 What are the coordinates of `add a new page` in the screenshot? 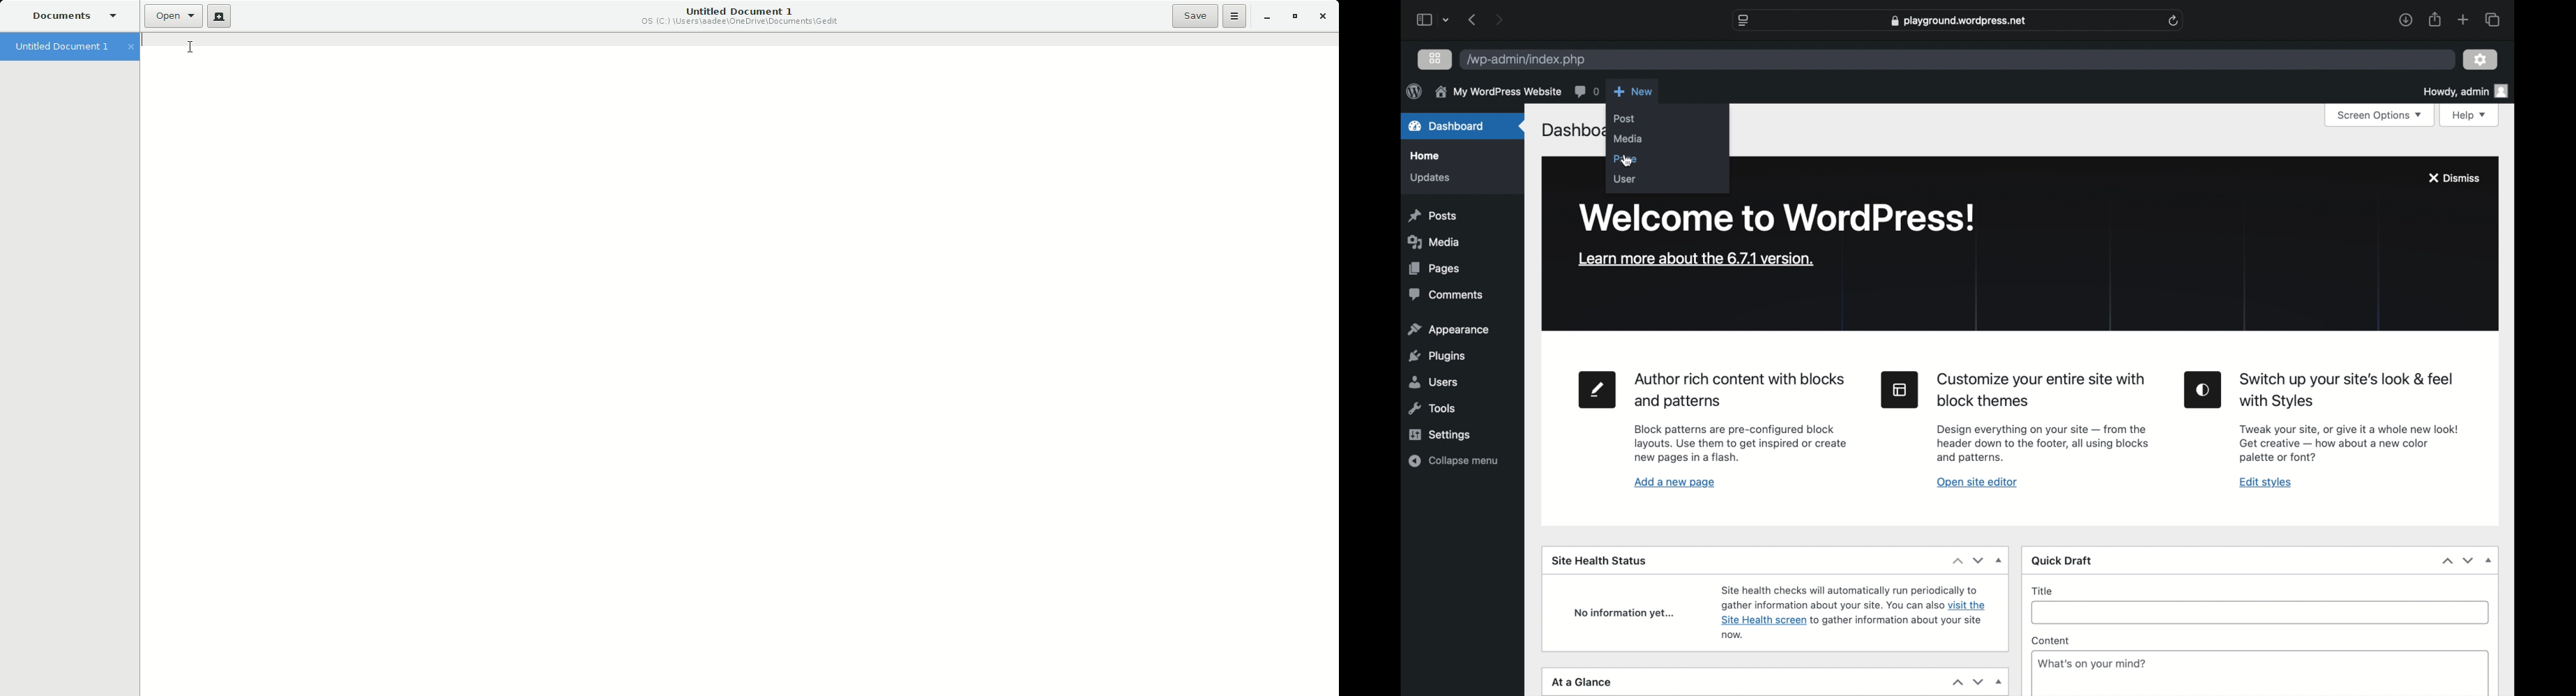 It's located at (1675, 483).